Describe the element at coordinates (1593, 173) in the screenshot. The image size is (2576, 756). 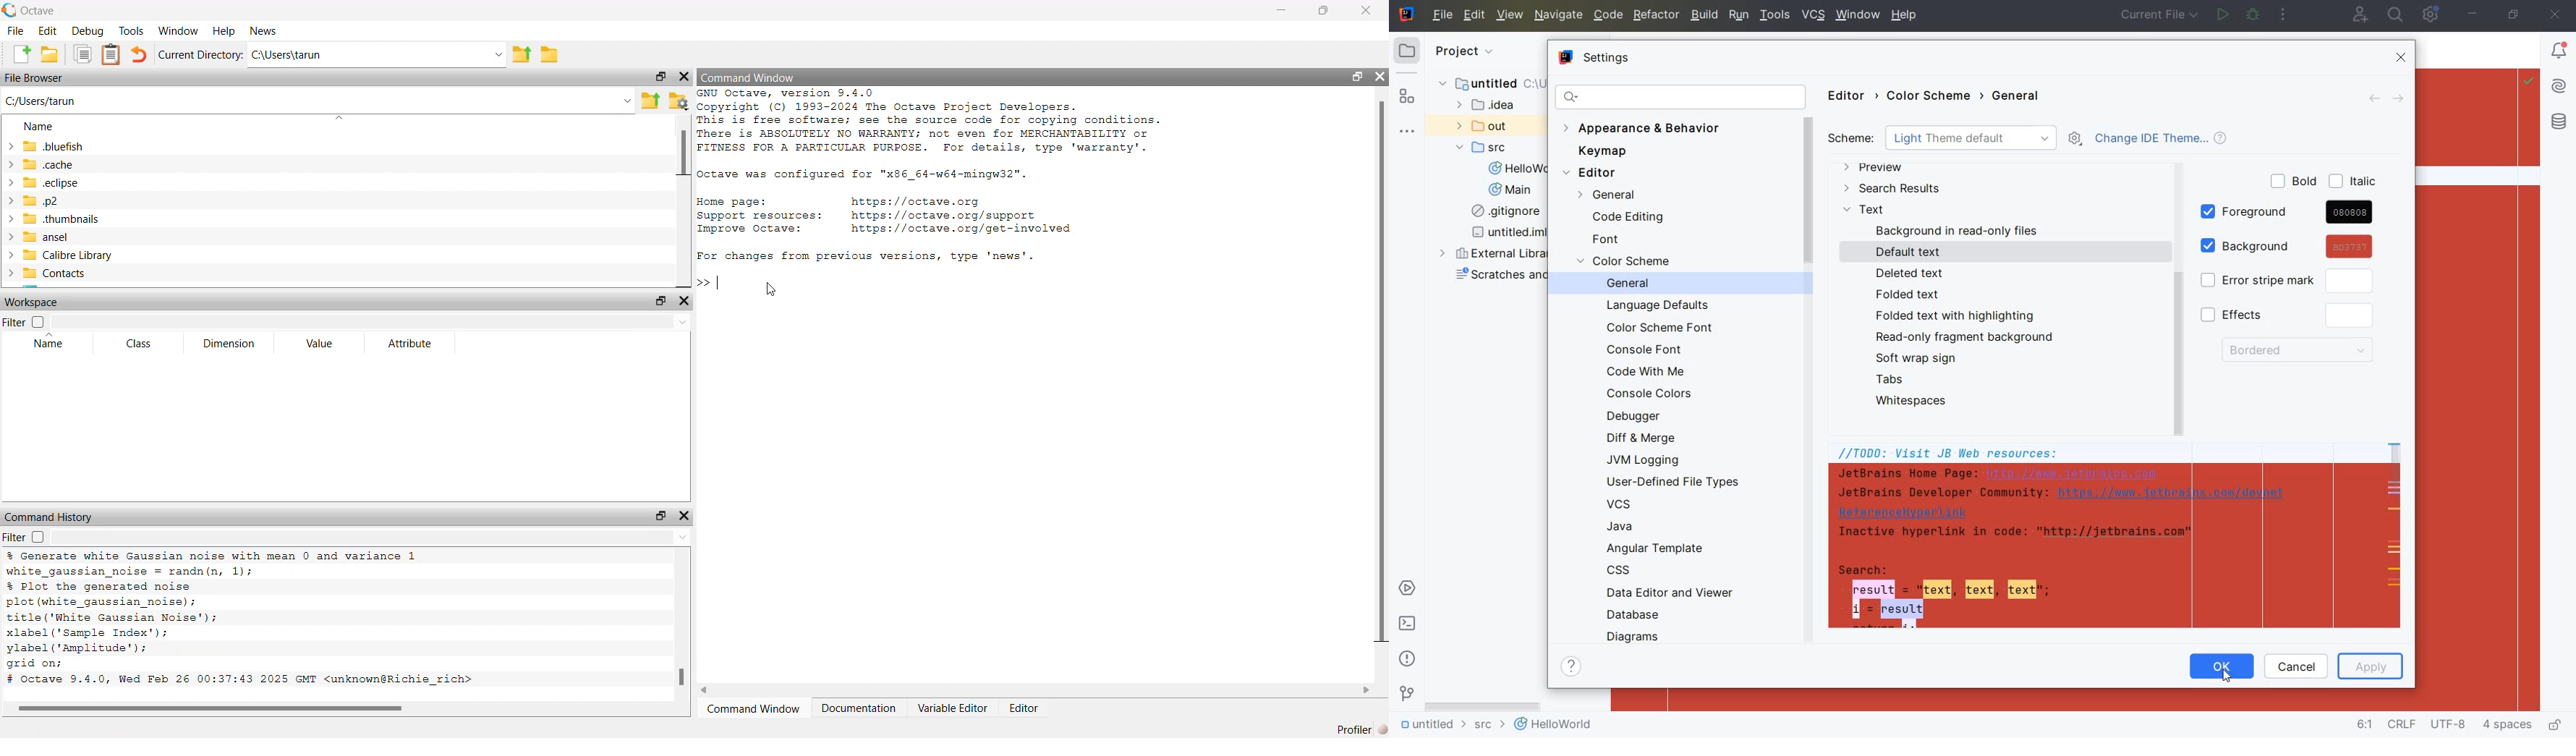
I see `EDITOR` at that location.